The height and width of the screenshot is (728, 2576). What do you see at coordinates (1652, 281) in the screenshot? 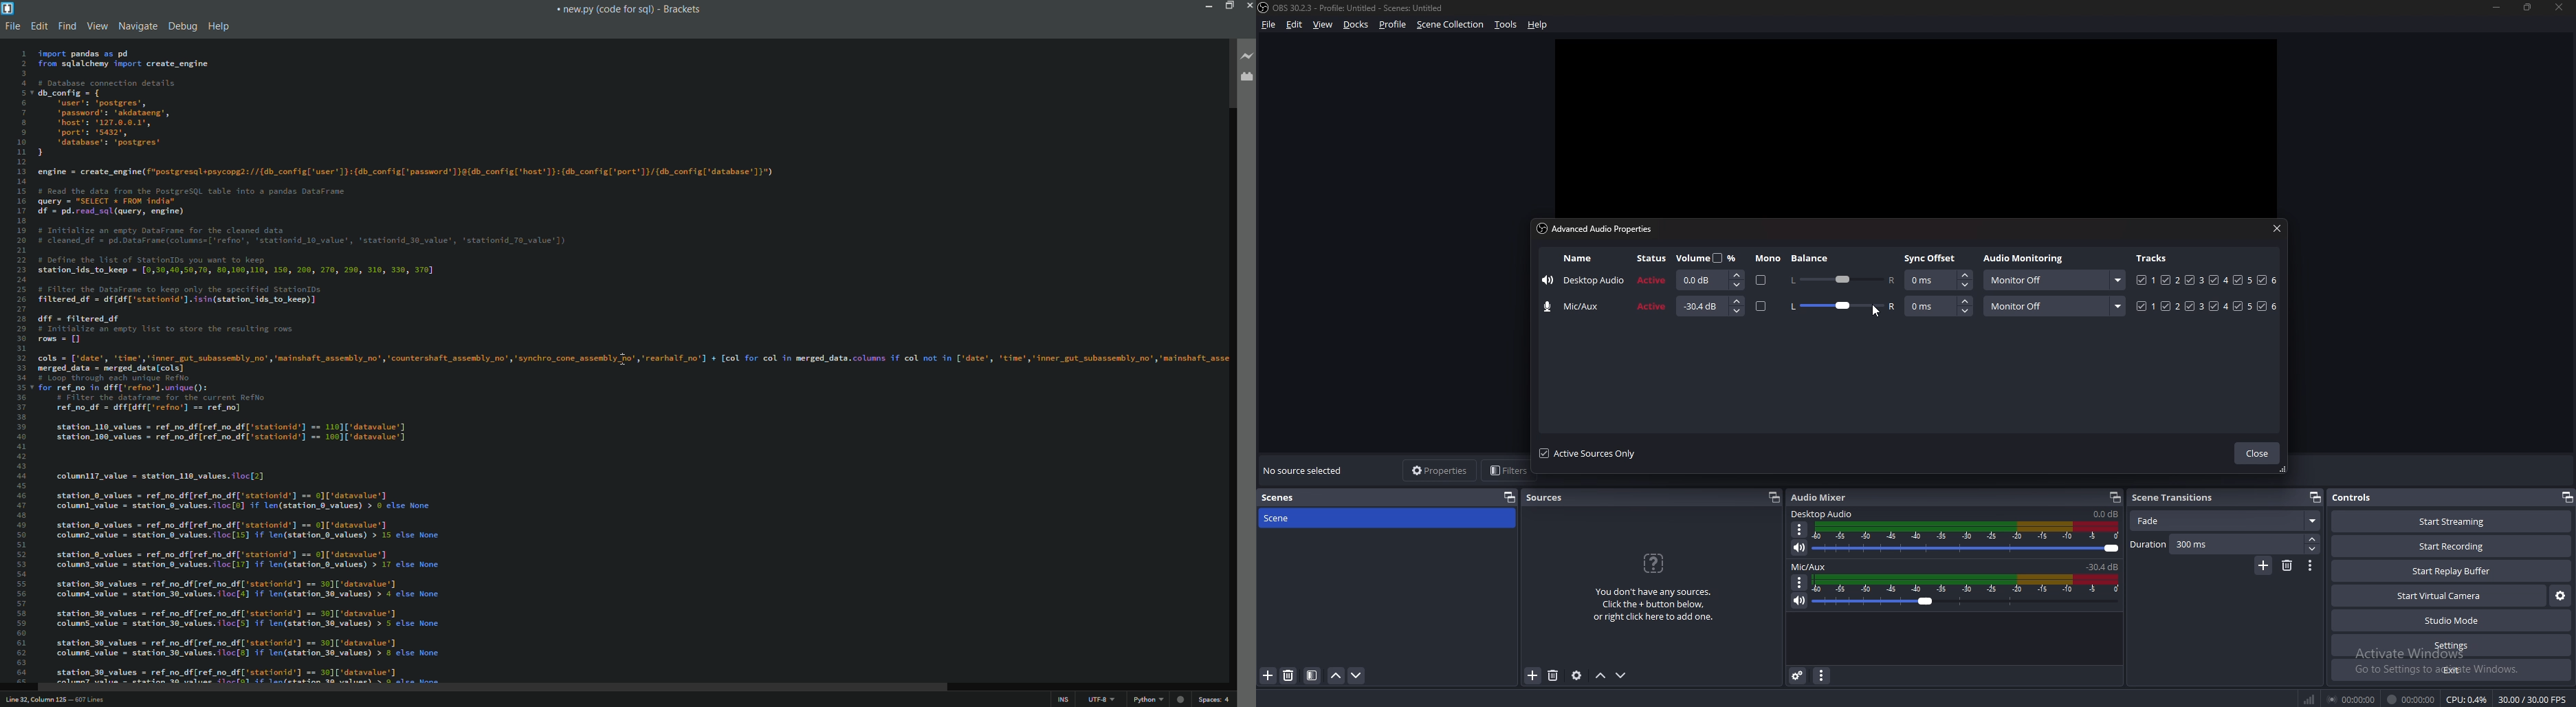
I see `status` at bounding box center [1652, 281].